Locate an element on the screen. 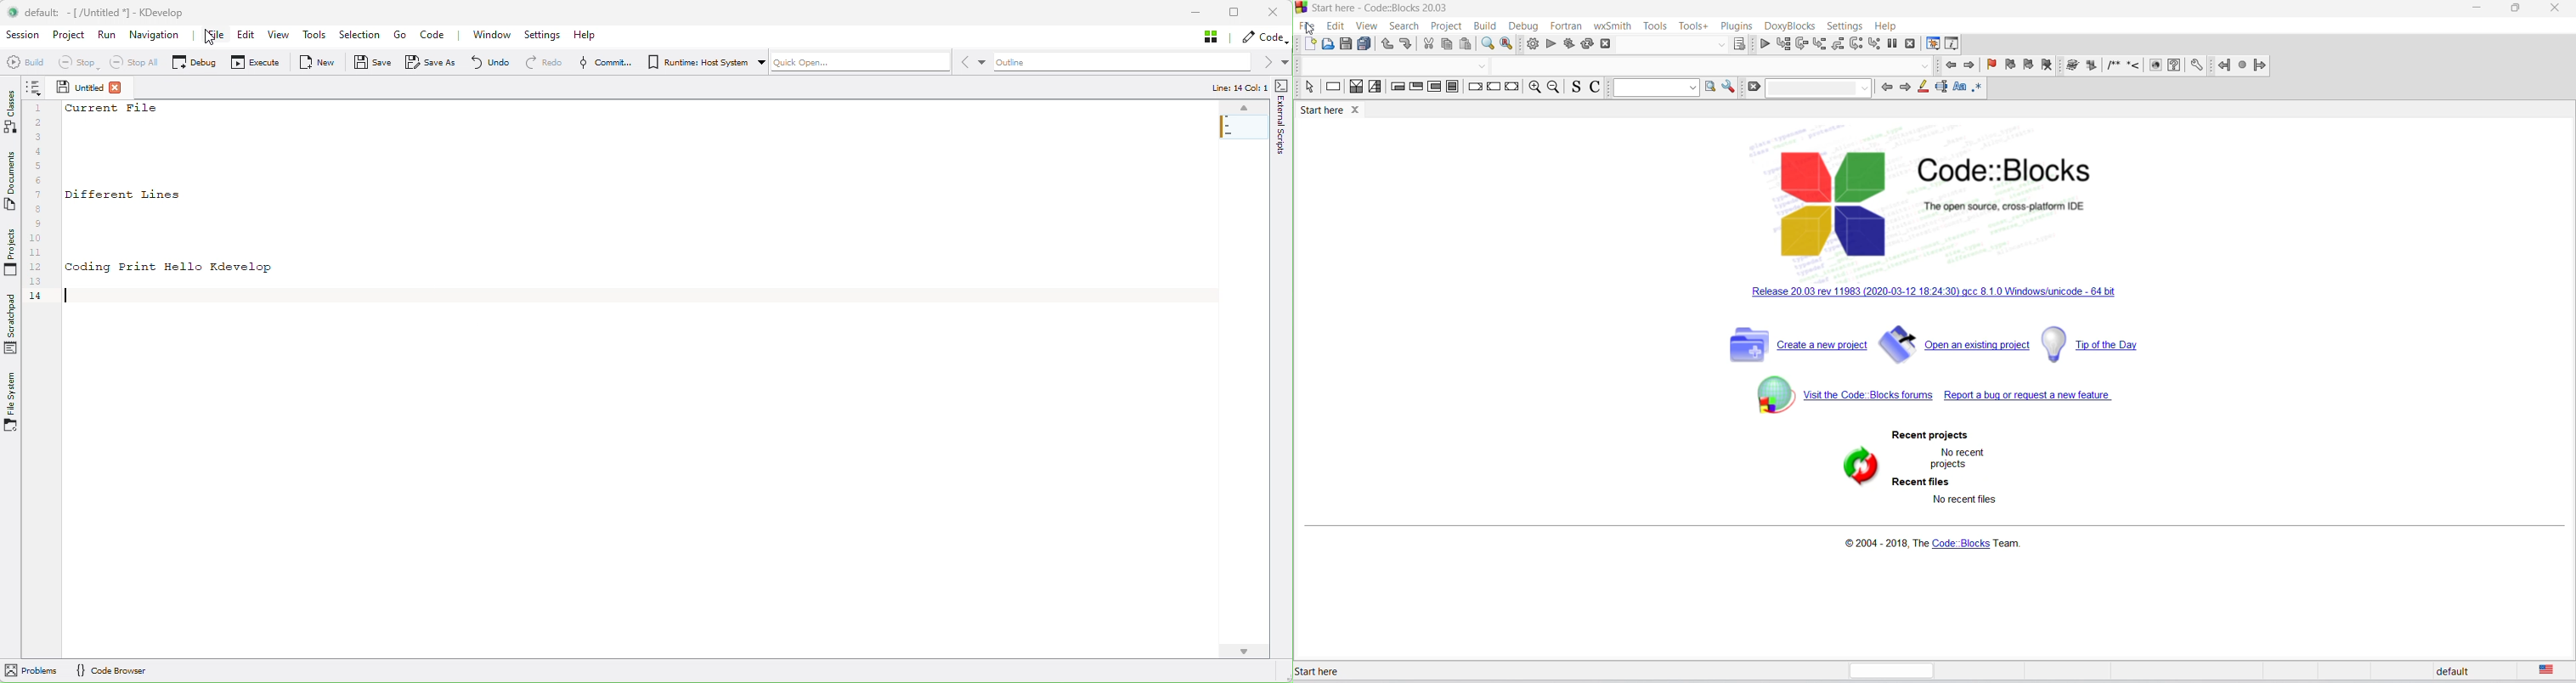 Image resolution: width=2576 pixels, height=700 pixels. fortran is located at coordinates (1568, 27).